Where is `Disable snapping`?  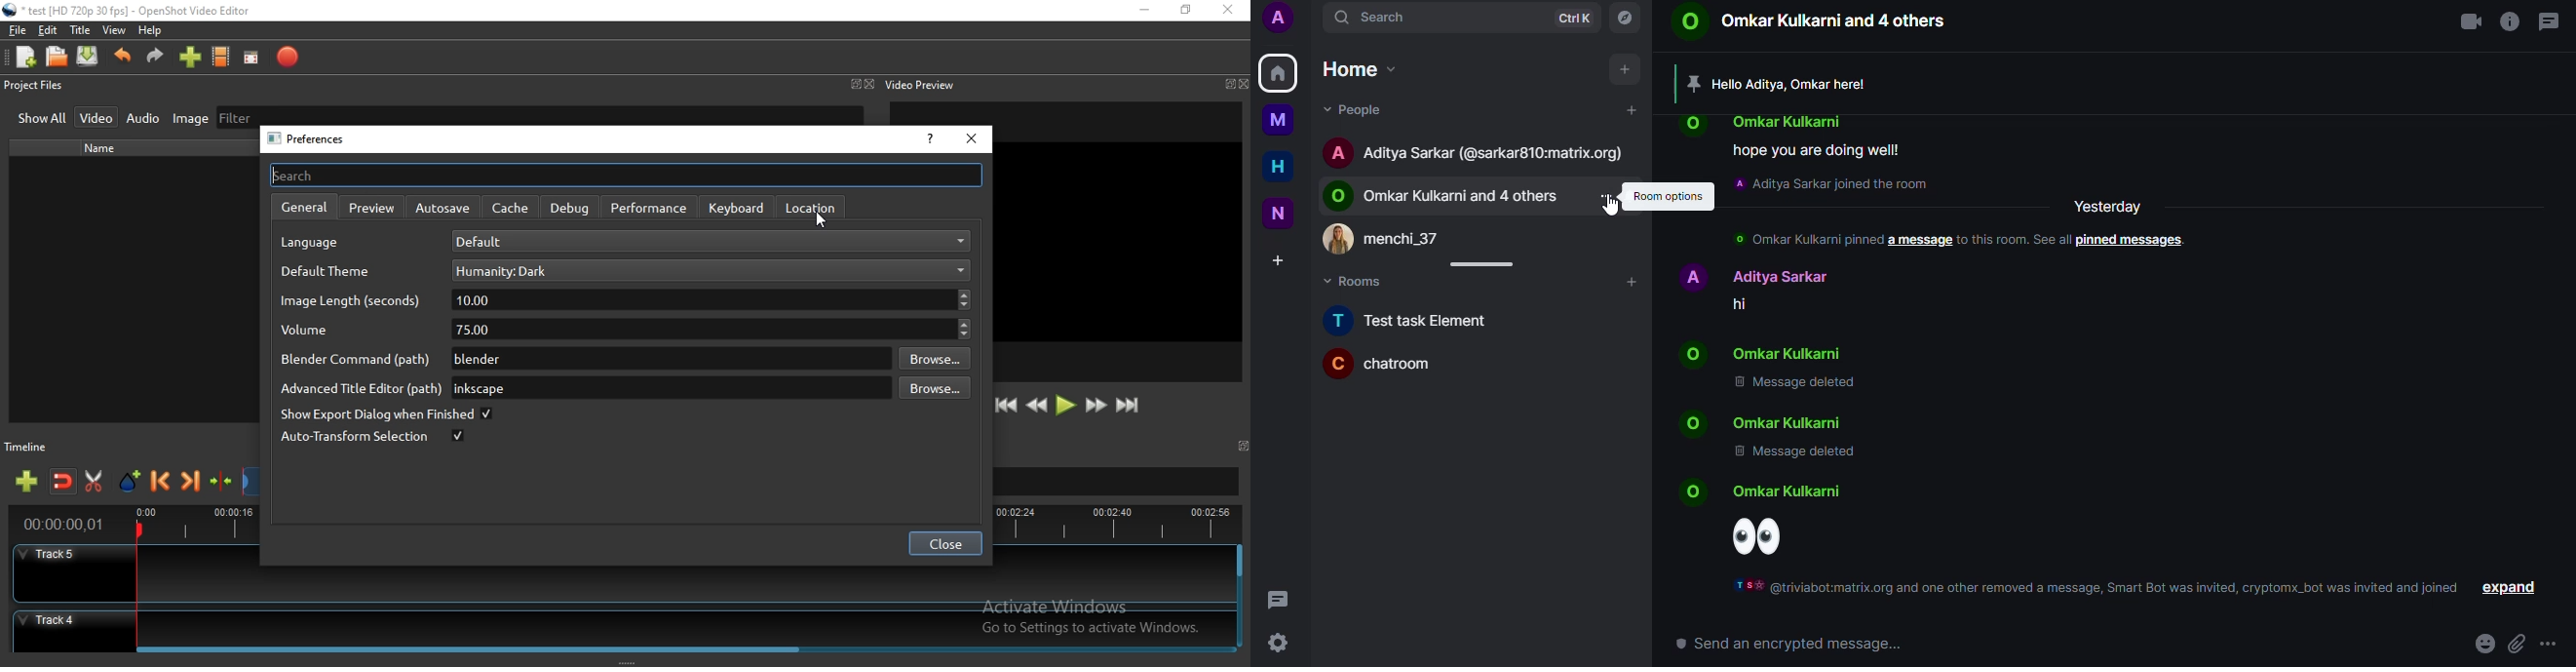 Disable snapping is located at coordinates (63, 483).